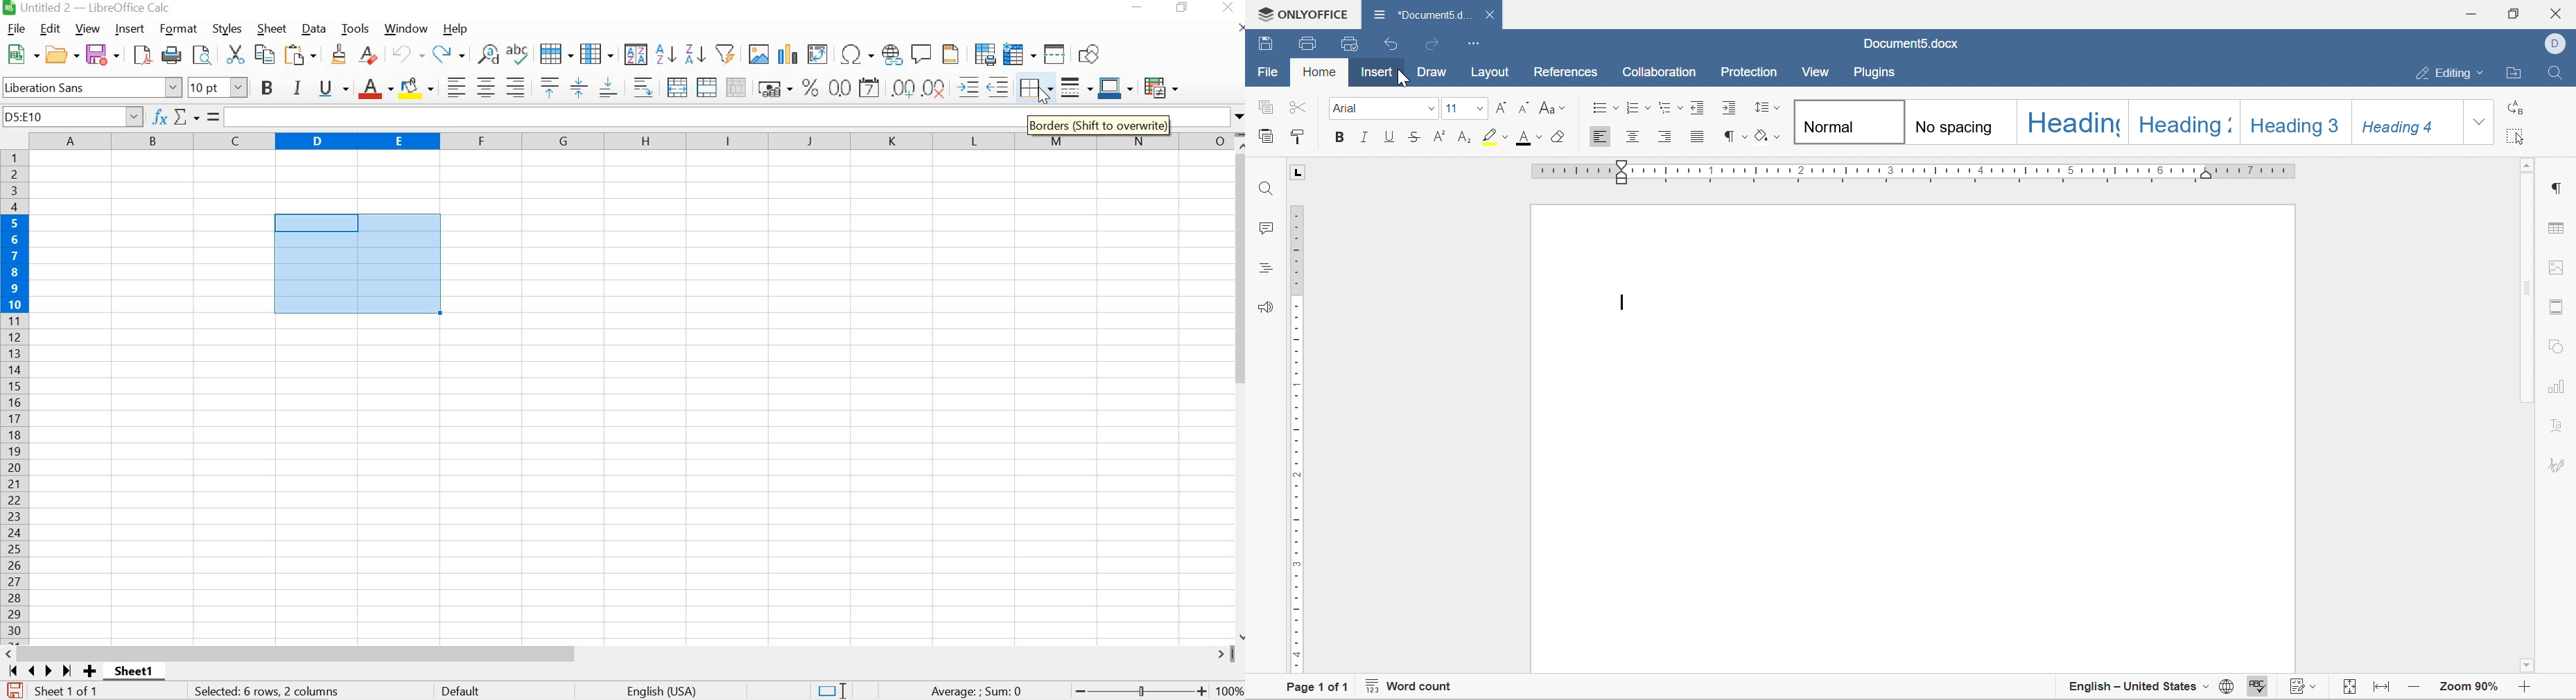 The height and width of the screenshot is (700, 2576). What do you see at coordinates (72, 692) in the screenshot?
I see `SHEET 1 OF 1` at bounding box center [72, 692].